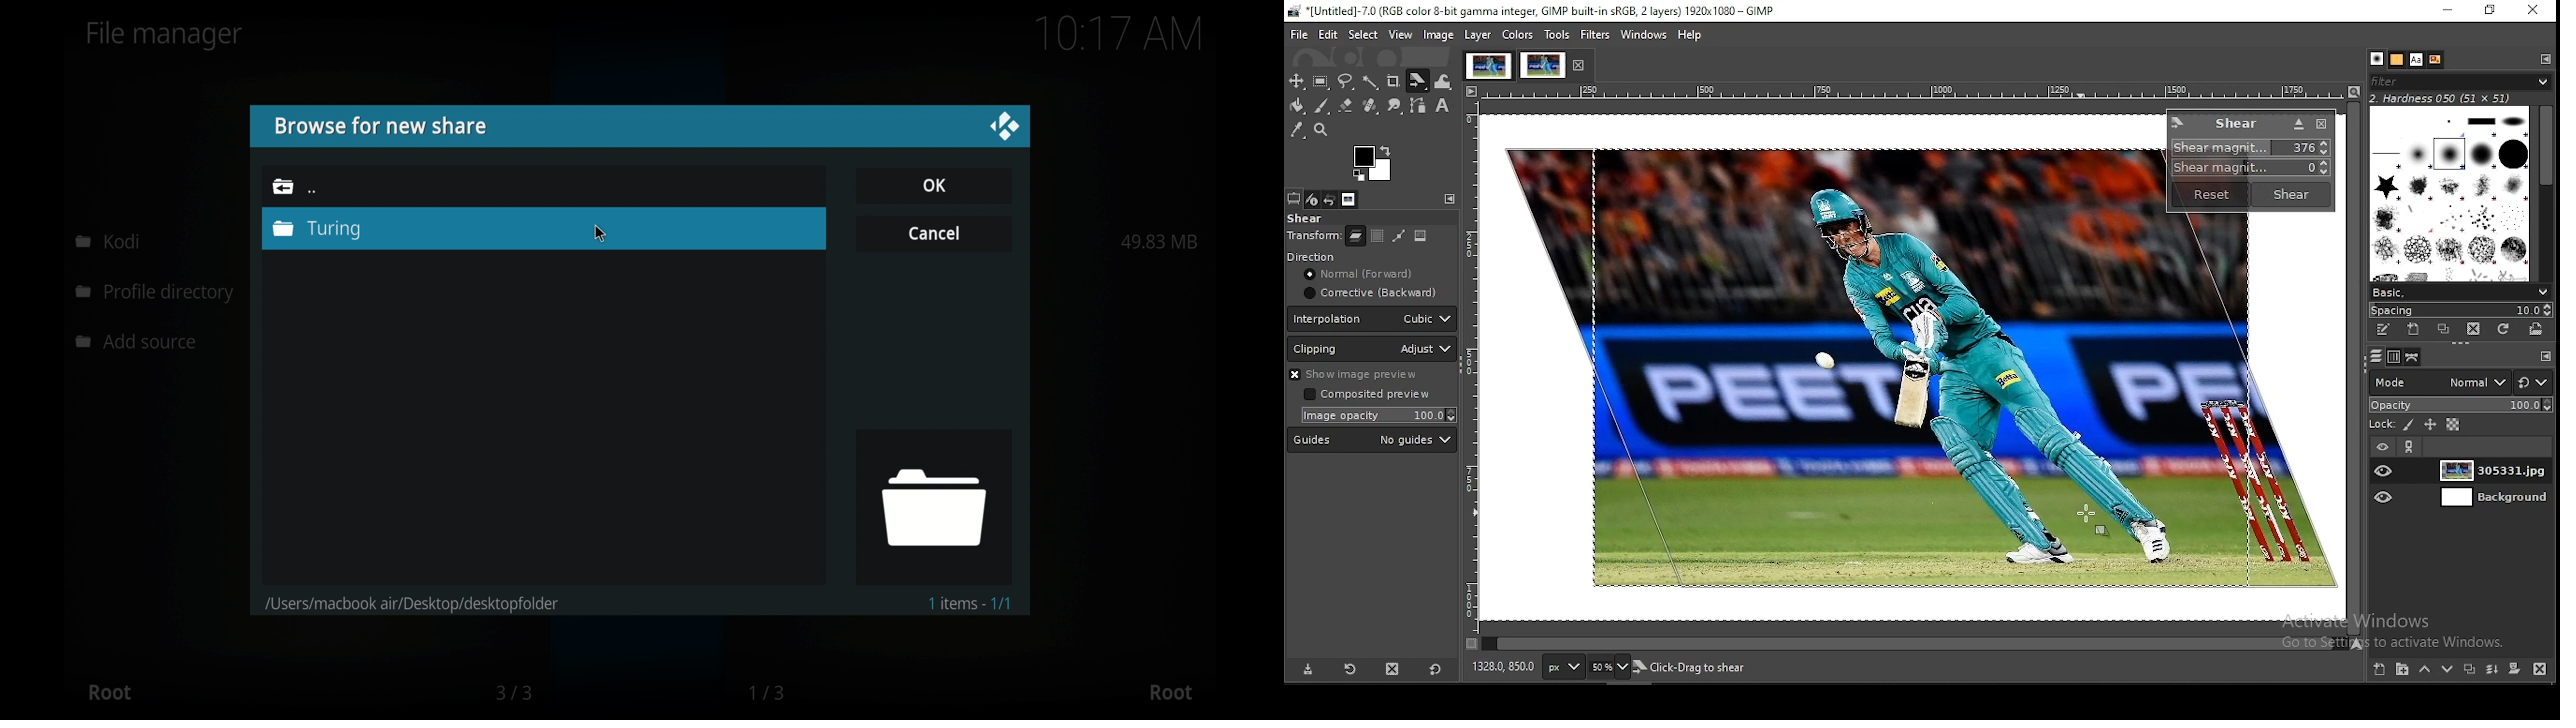  What do you see at coordinates (1542, 11) in the screenshot?
I see `*[Untitled]-7.0 (RGB color 8-bit gamma integer, GIMP built-in sRGB, 2 layers) 1920x1080 - GIMP` at bounding box center [1542, 11].